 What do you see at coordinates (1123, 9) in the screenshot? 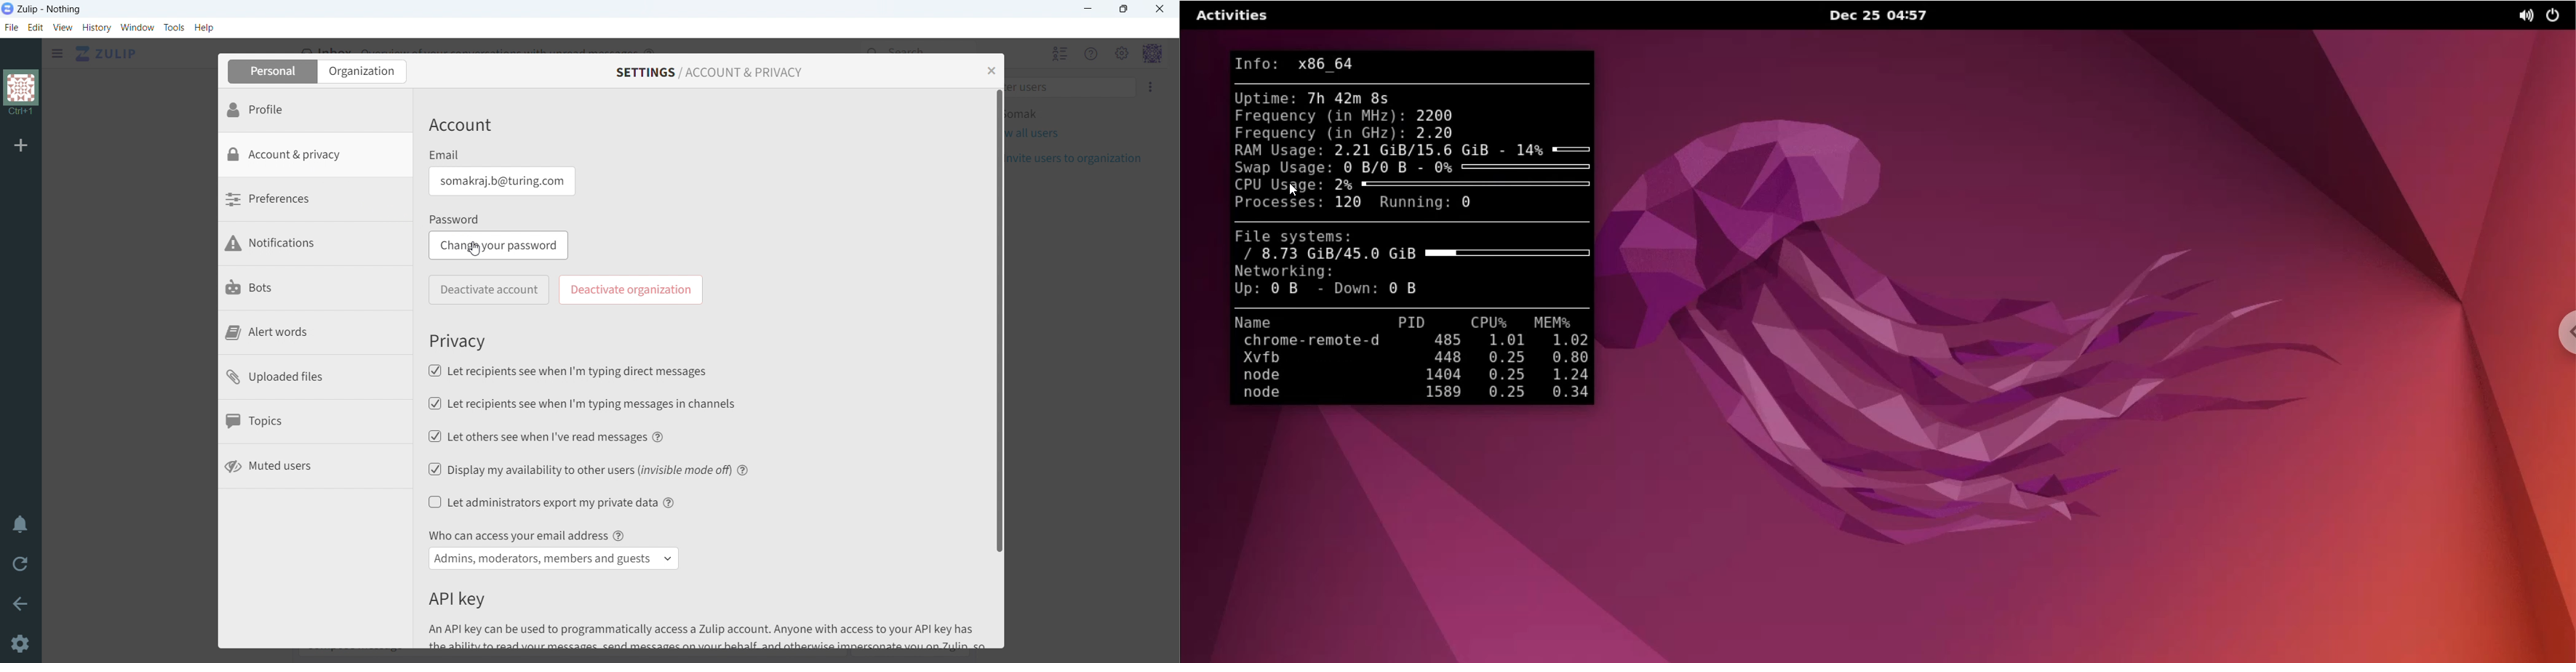
I see `maximize` at bounding box center [1123, 9].